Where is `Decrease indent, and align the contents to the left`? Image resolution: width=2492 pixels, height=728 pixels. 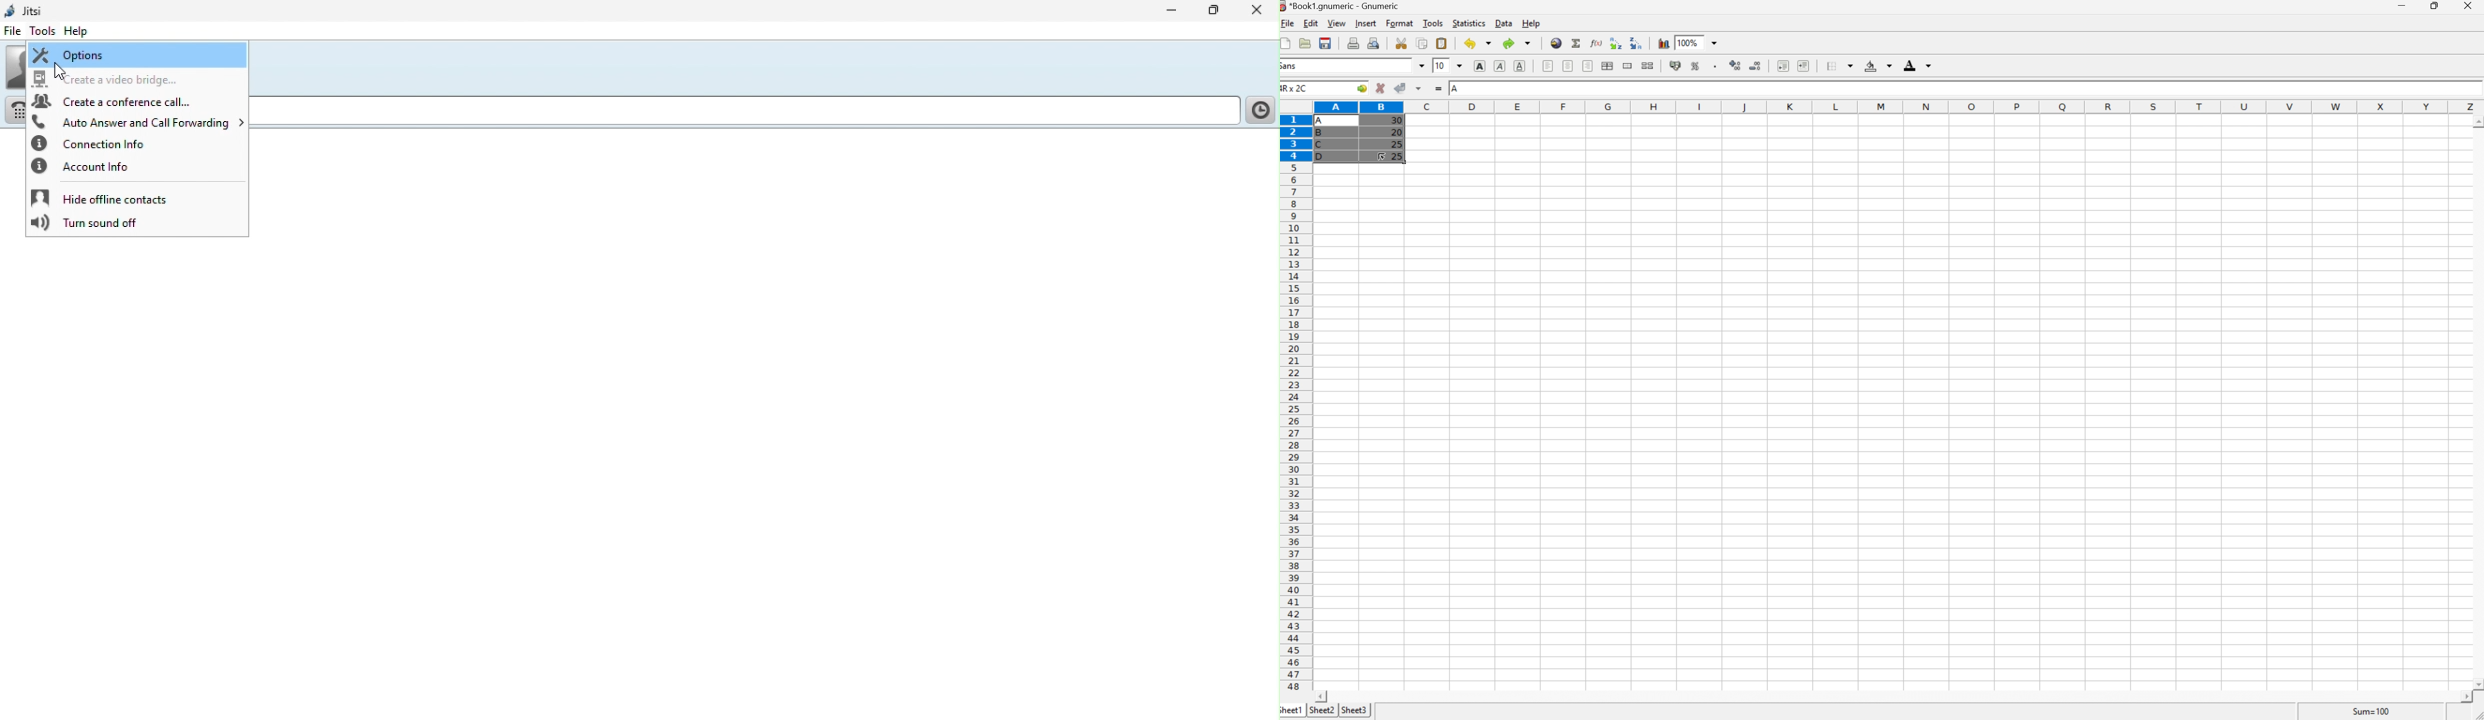
Decrease indent, and align the contents to the left is located at coordinates (1783, 66).